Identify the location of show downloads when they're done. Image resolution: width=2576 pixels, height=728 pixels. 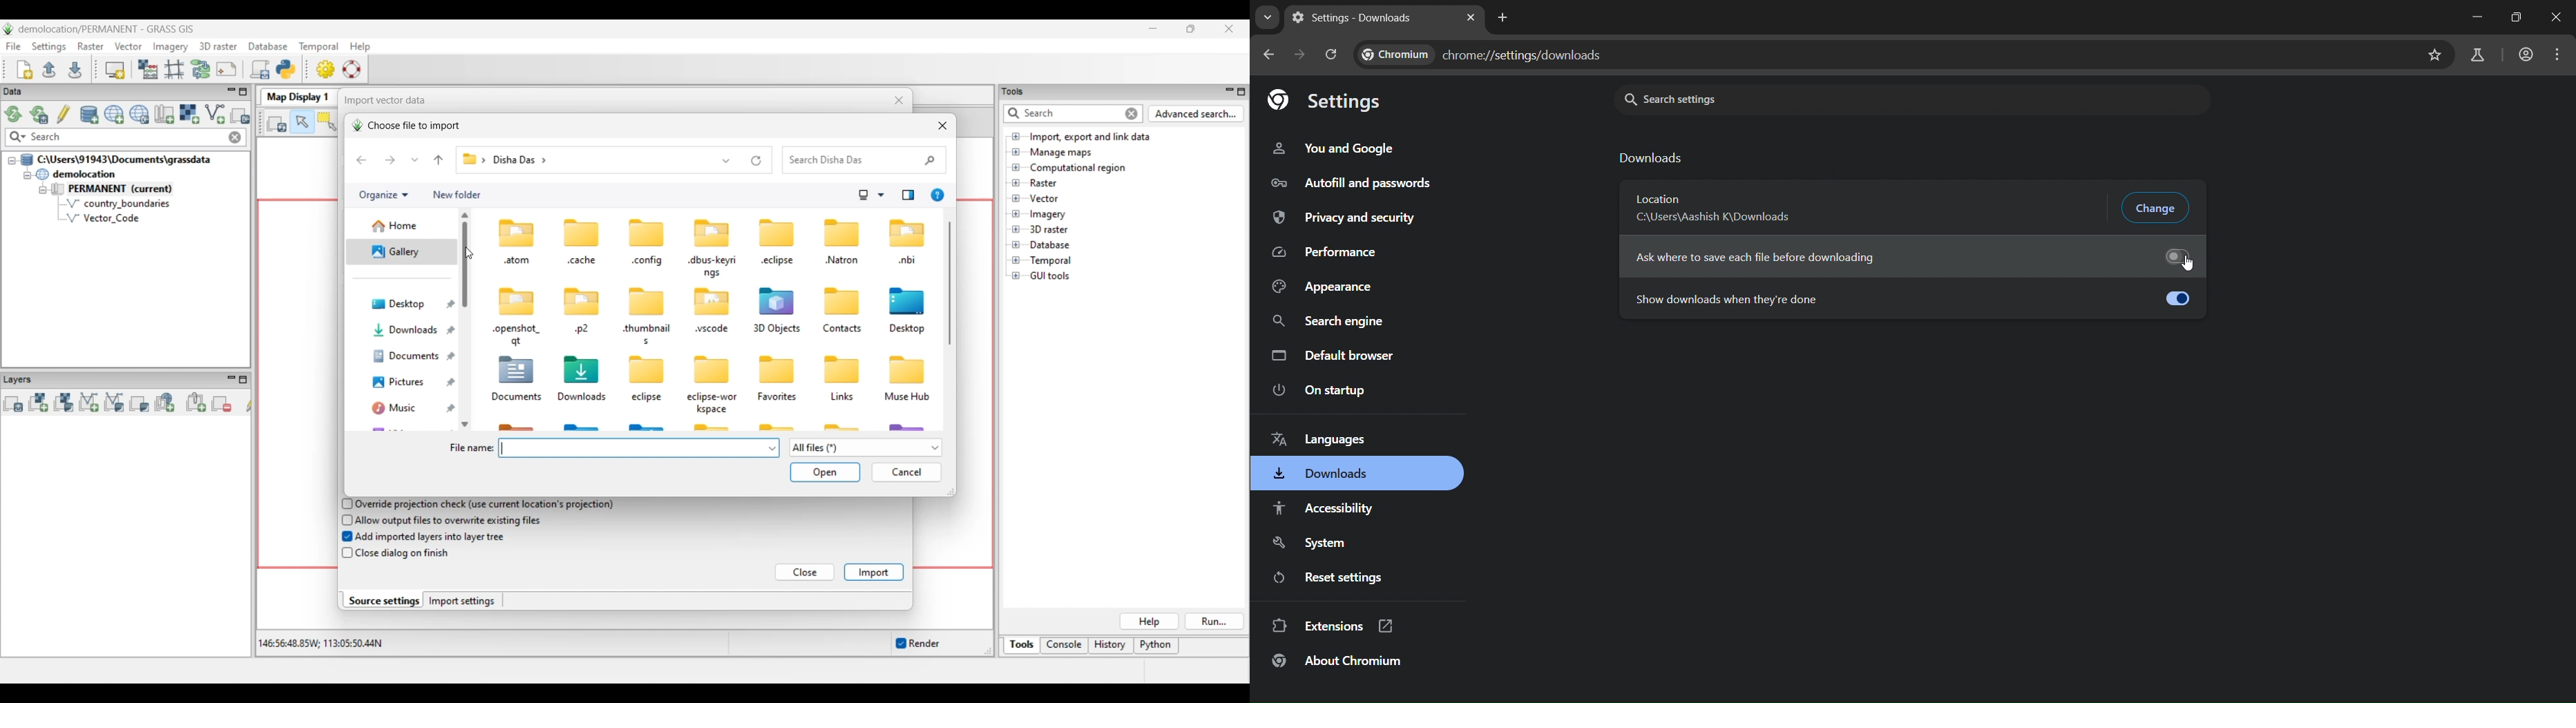
(1910, 297).